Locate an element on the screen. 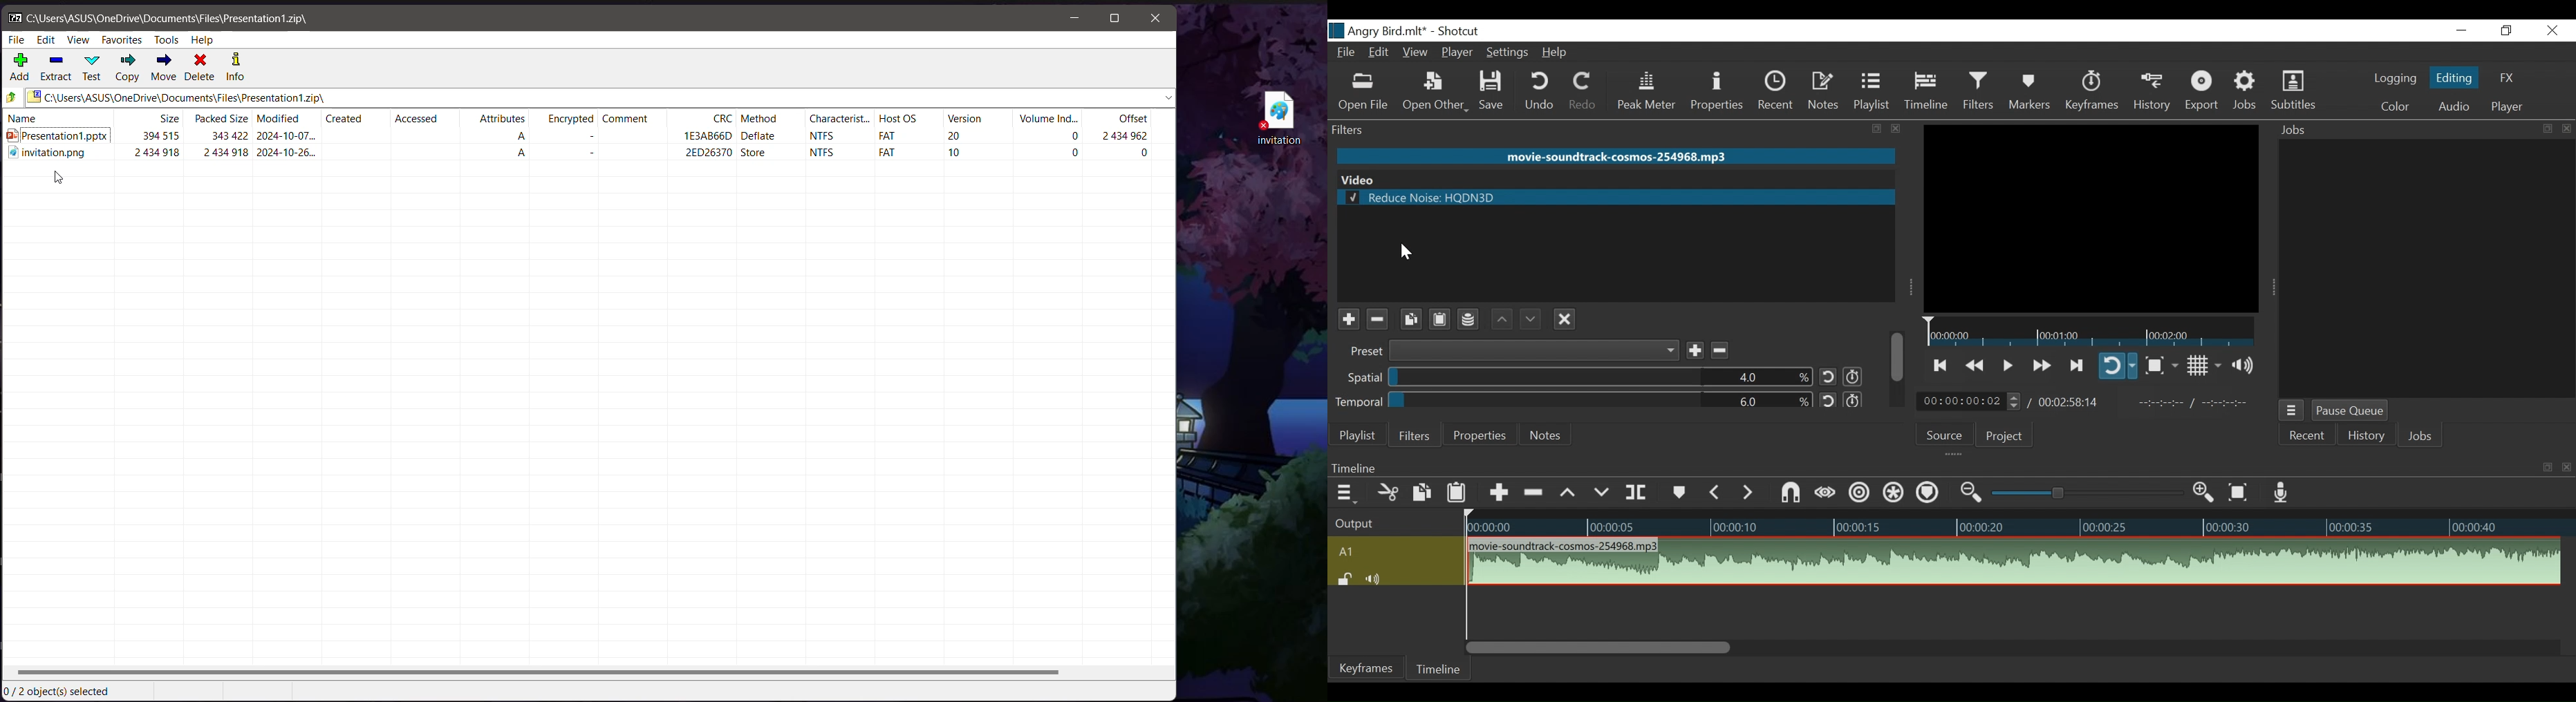 Image resolution: width=2576 pixels, height=728 pixels. (un)lock track is located at coordinates (1345, 578).